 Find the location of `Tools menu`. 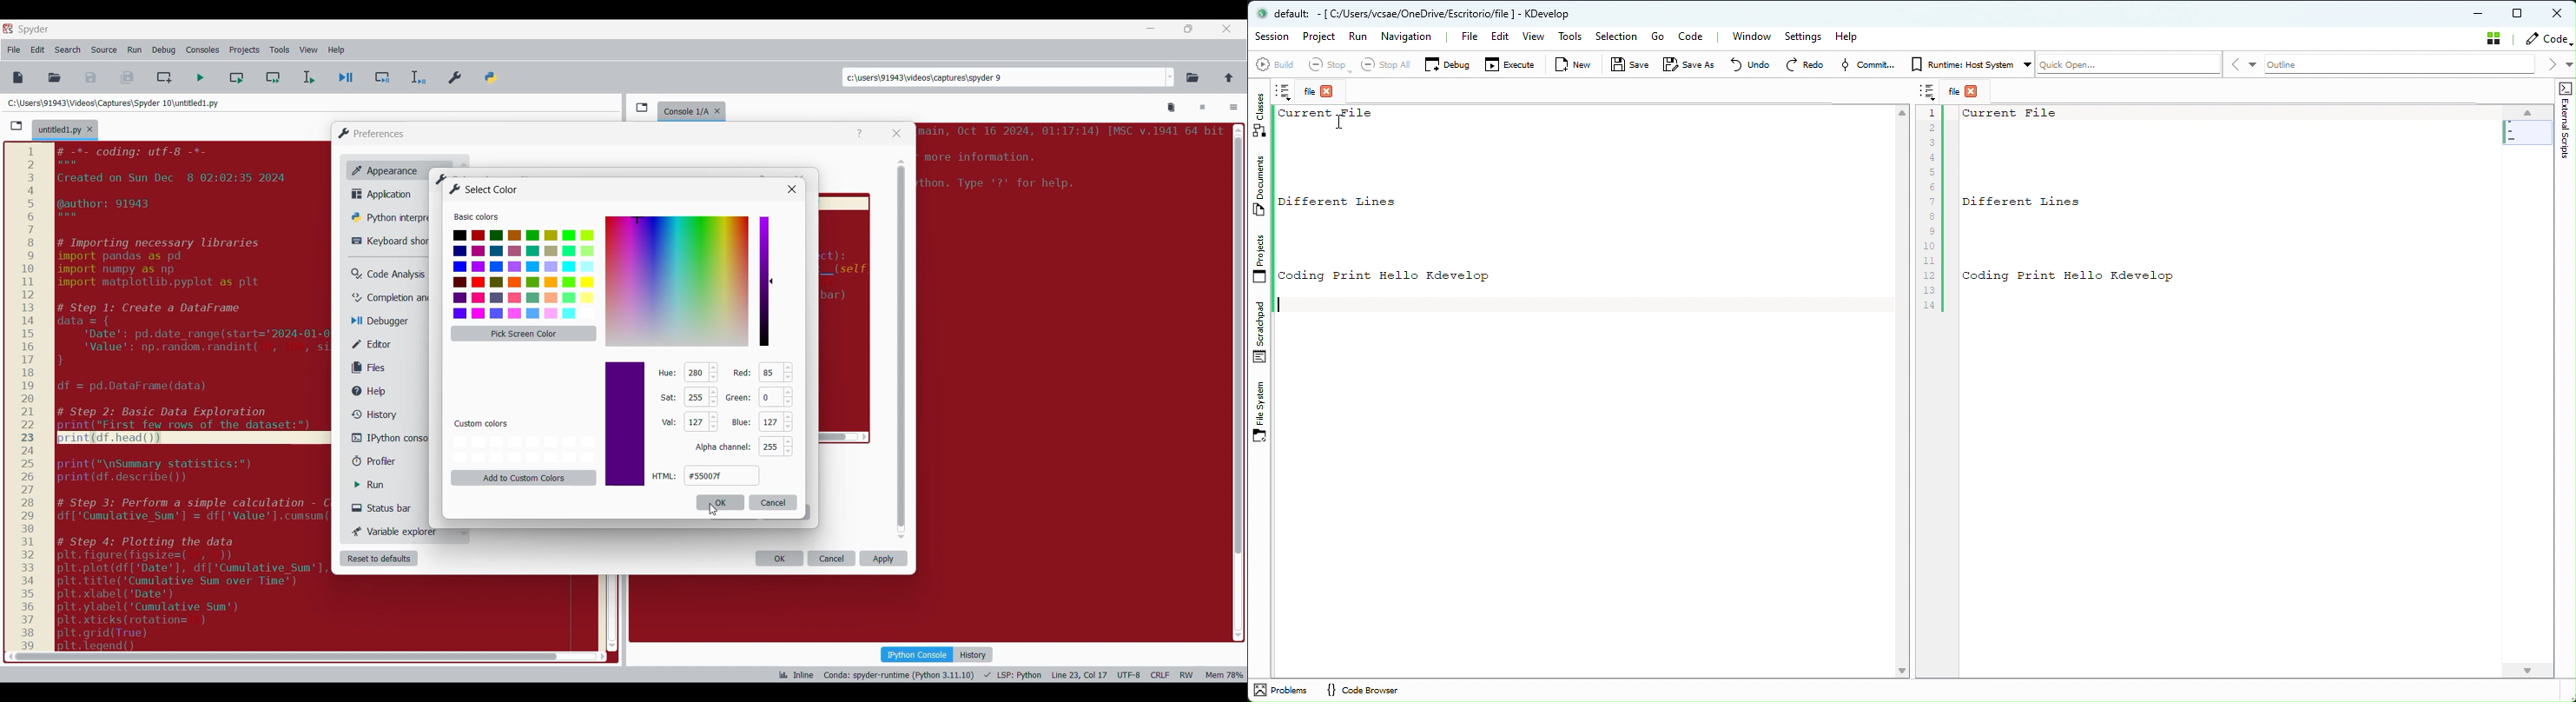

Tools menu is located at coordinates (279, 50).